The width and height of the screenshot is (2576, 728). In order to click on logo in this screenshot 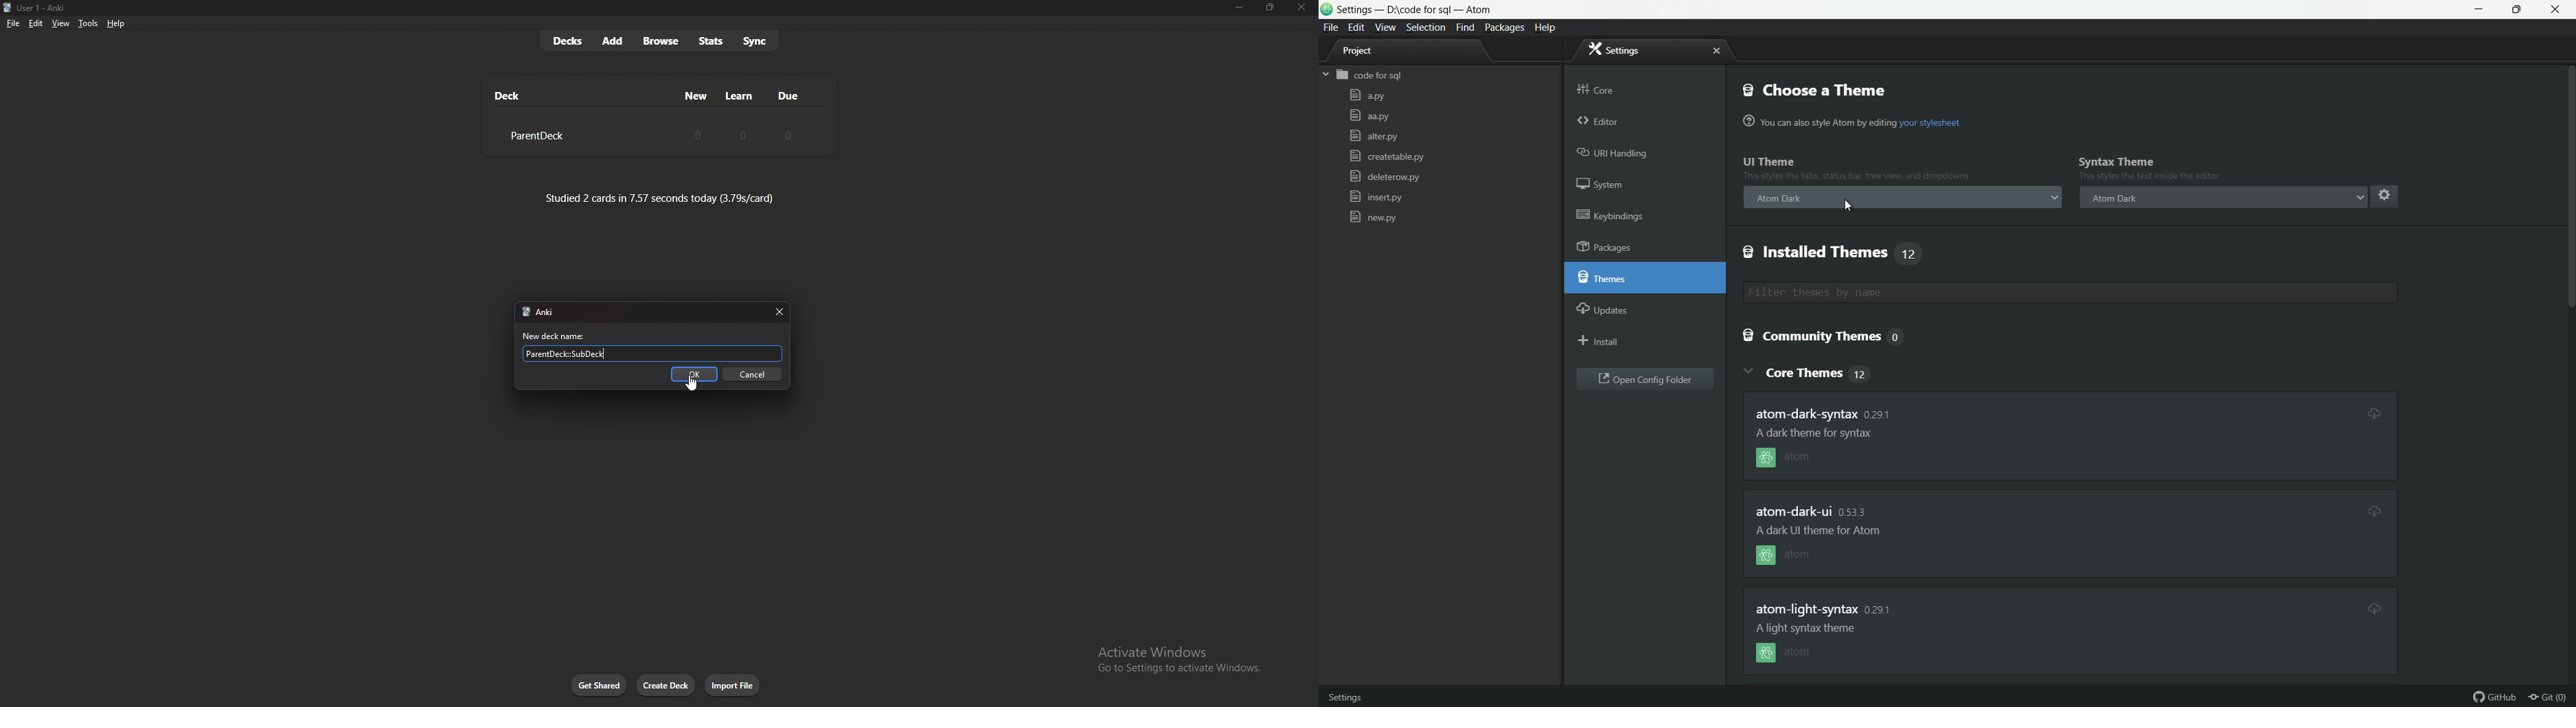, I will do `click(524, 312)`.